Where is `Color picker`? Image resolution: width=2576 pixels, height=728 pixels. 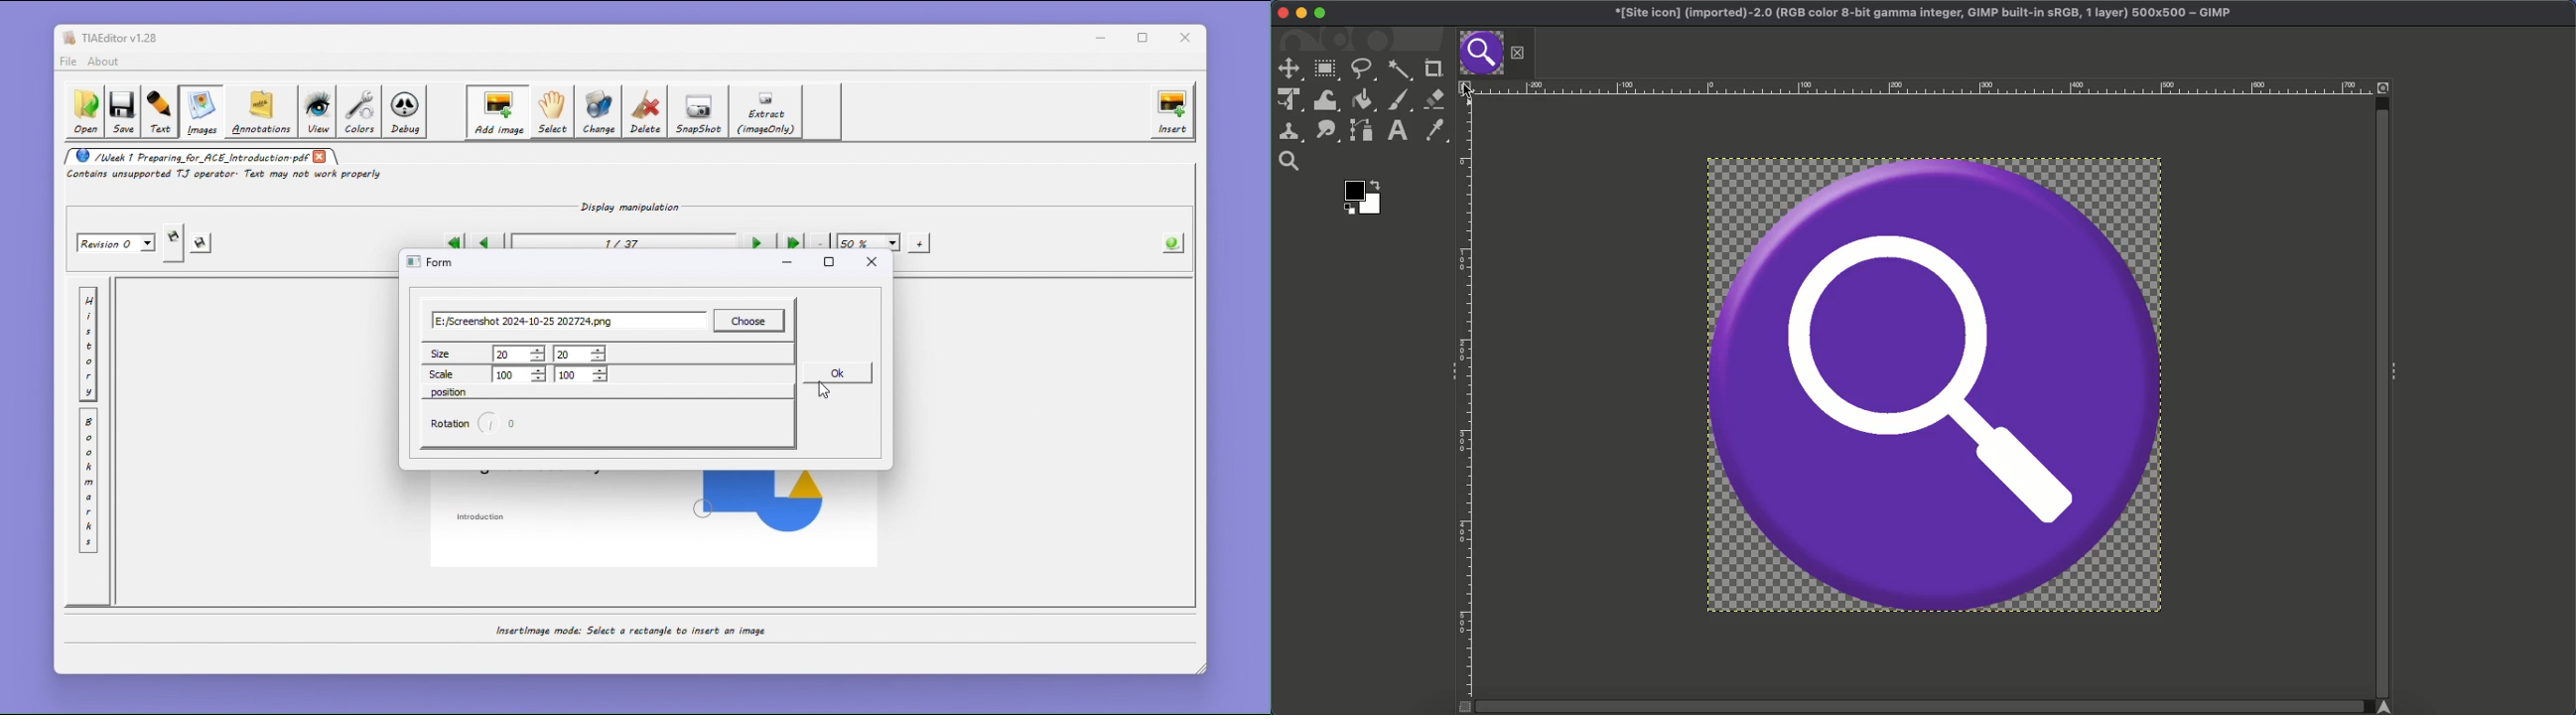 Color picker is located at coordinates (1434, 131).